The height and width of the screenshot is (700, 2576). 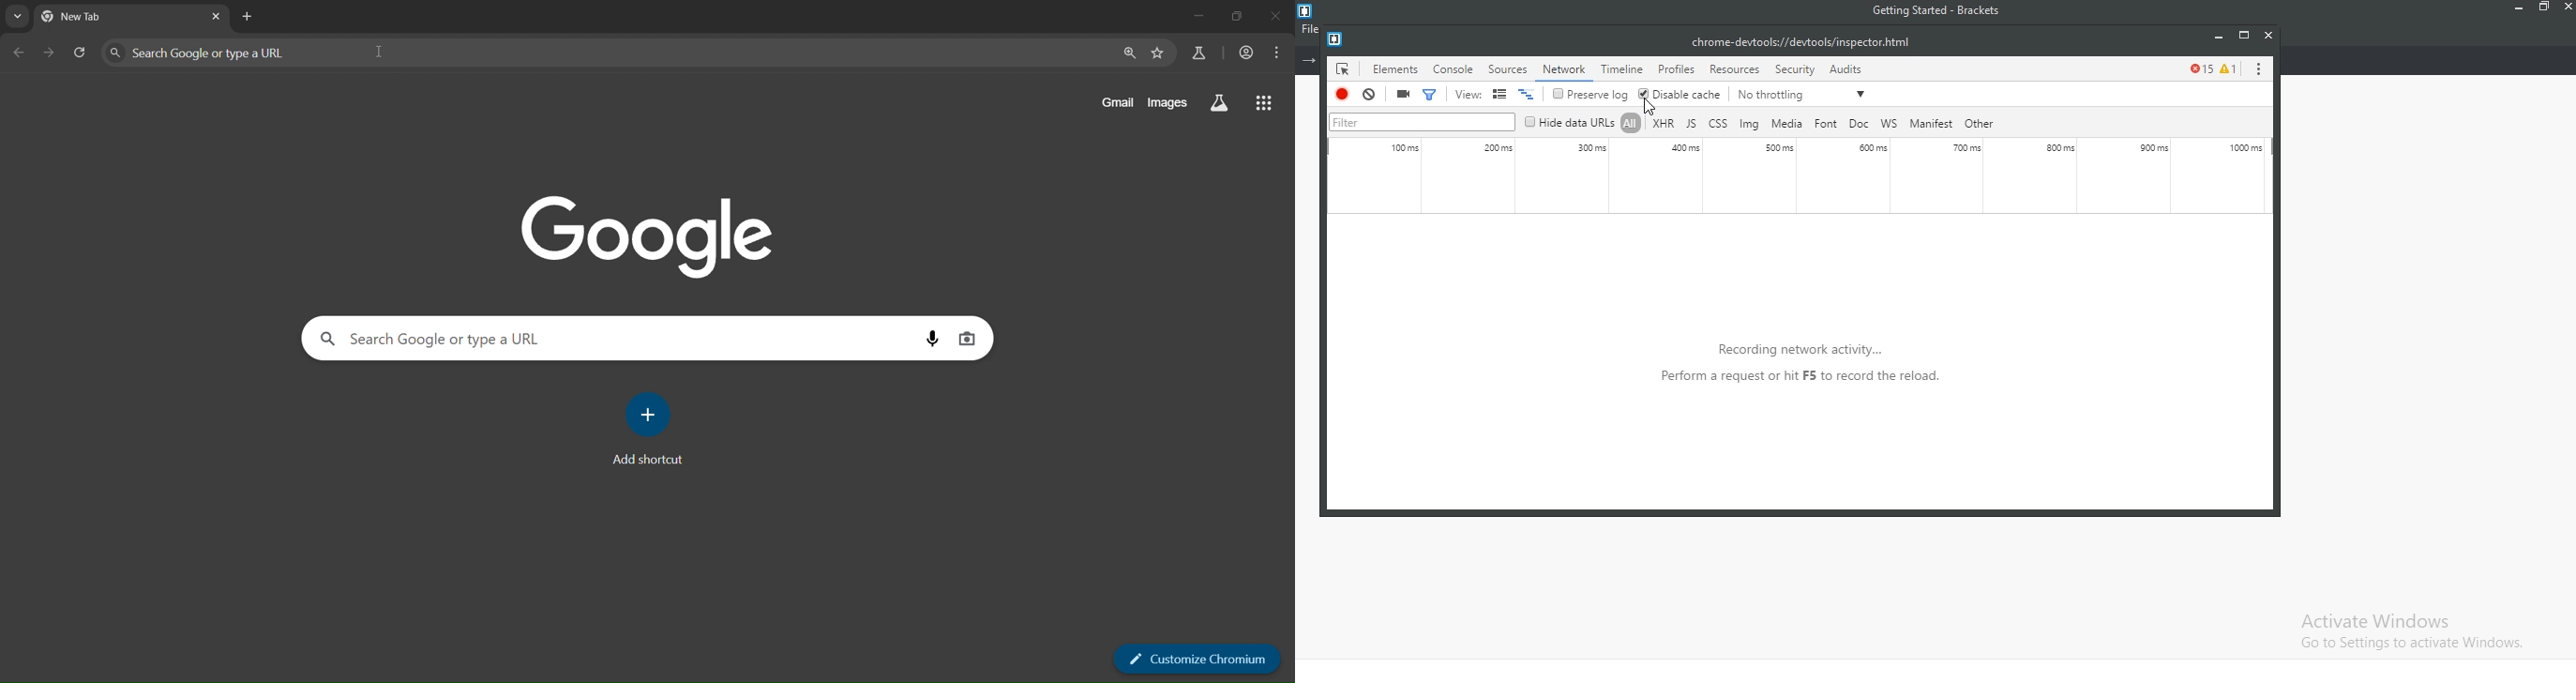 I want to click on activity monitor, so click(x=1800, y=177).